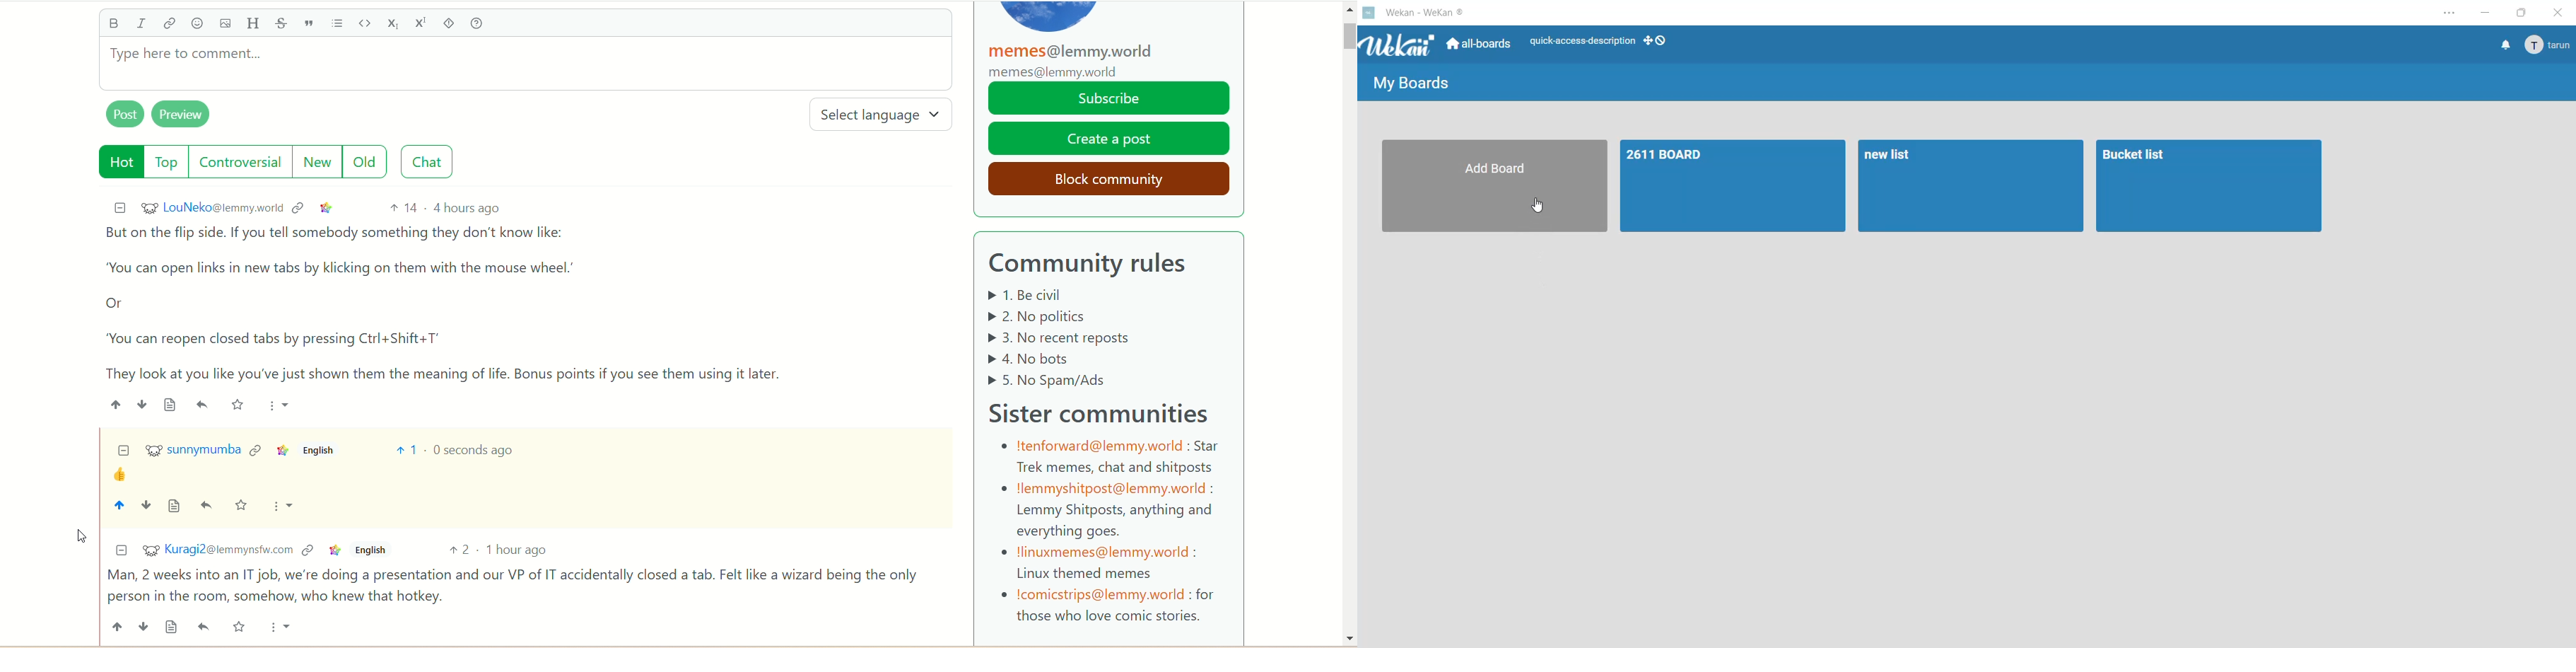  Describe the element at coordinates (1481, 44) in the screenshot. I see `all boards` at that location.